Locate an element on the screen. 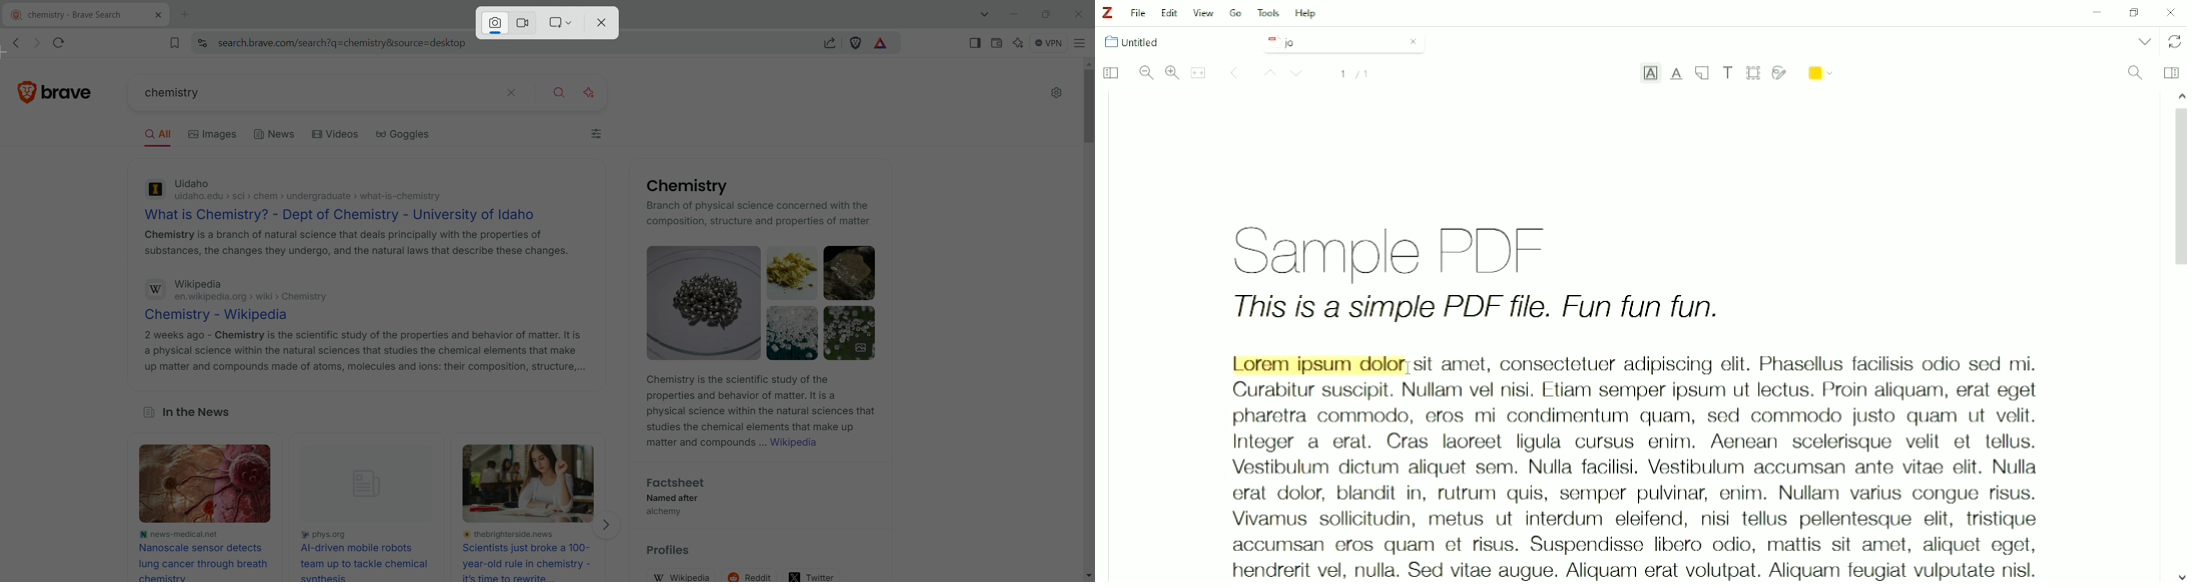  Toggle Context Pane is located at coordinates (2171, 72).